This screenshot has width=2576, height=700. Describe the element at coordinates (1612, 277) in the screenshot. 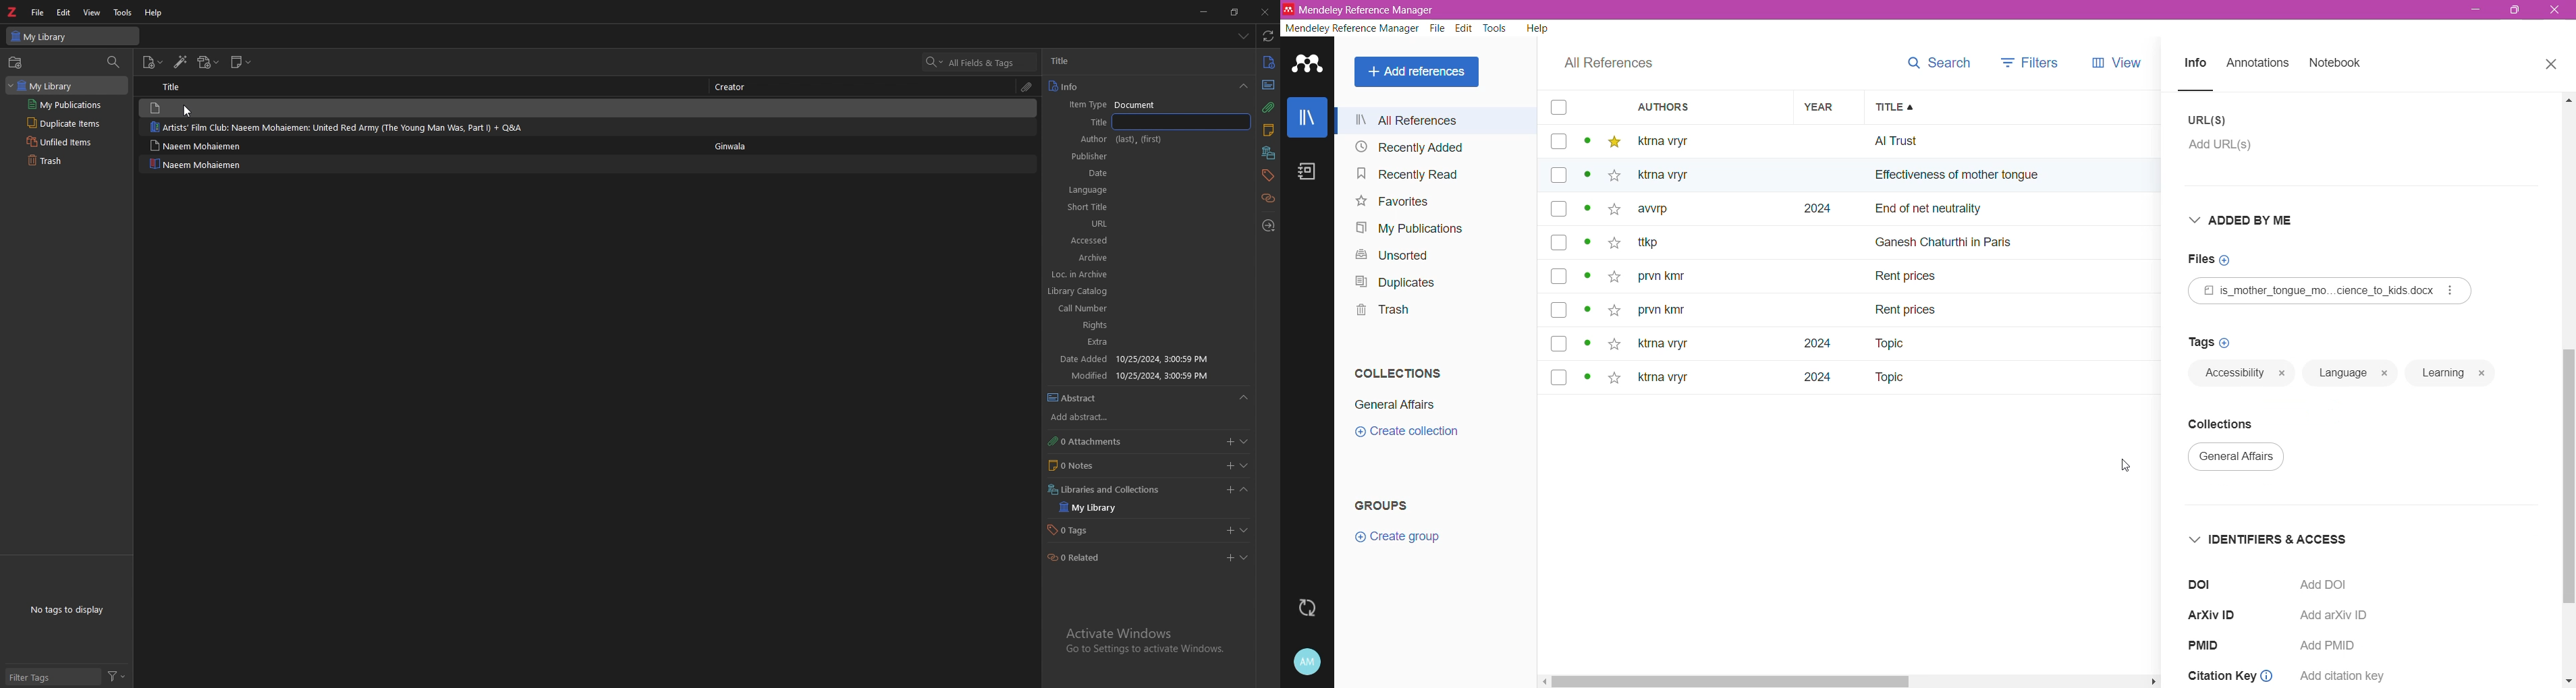

I see `star` at that location.